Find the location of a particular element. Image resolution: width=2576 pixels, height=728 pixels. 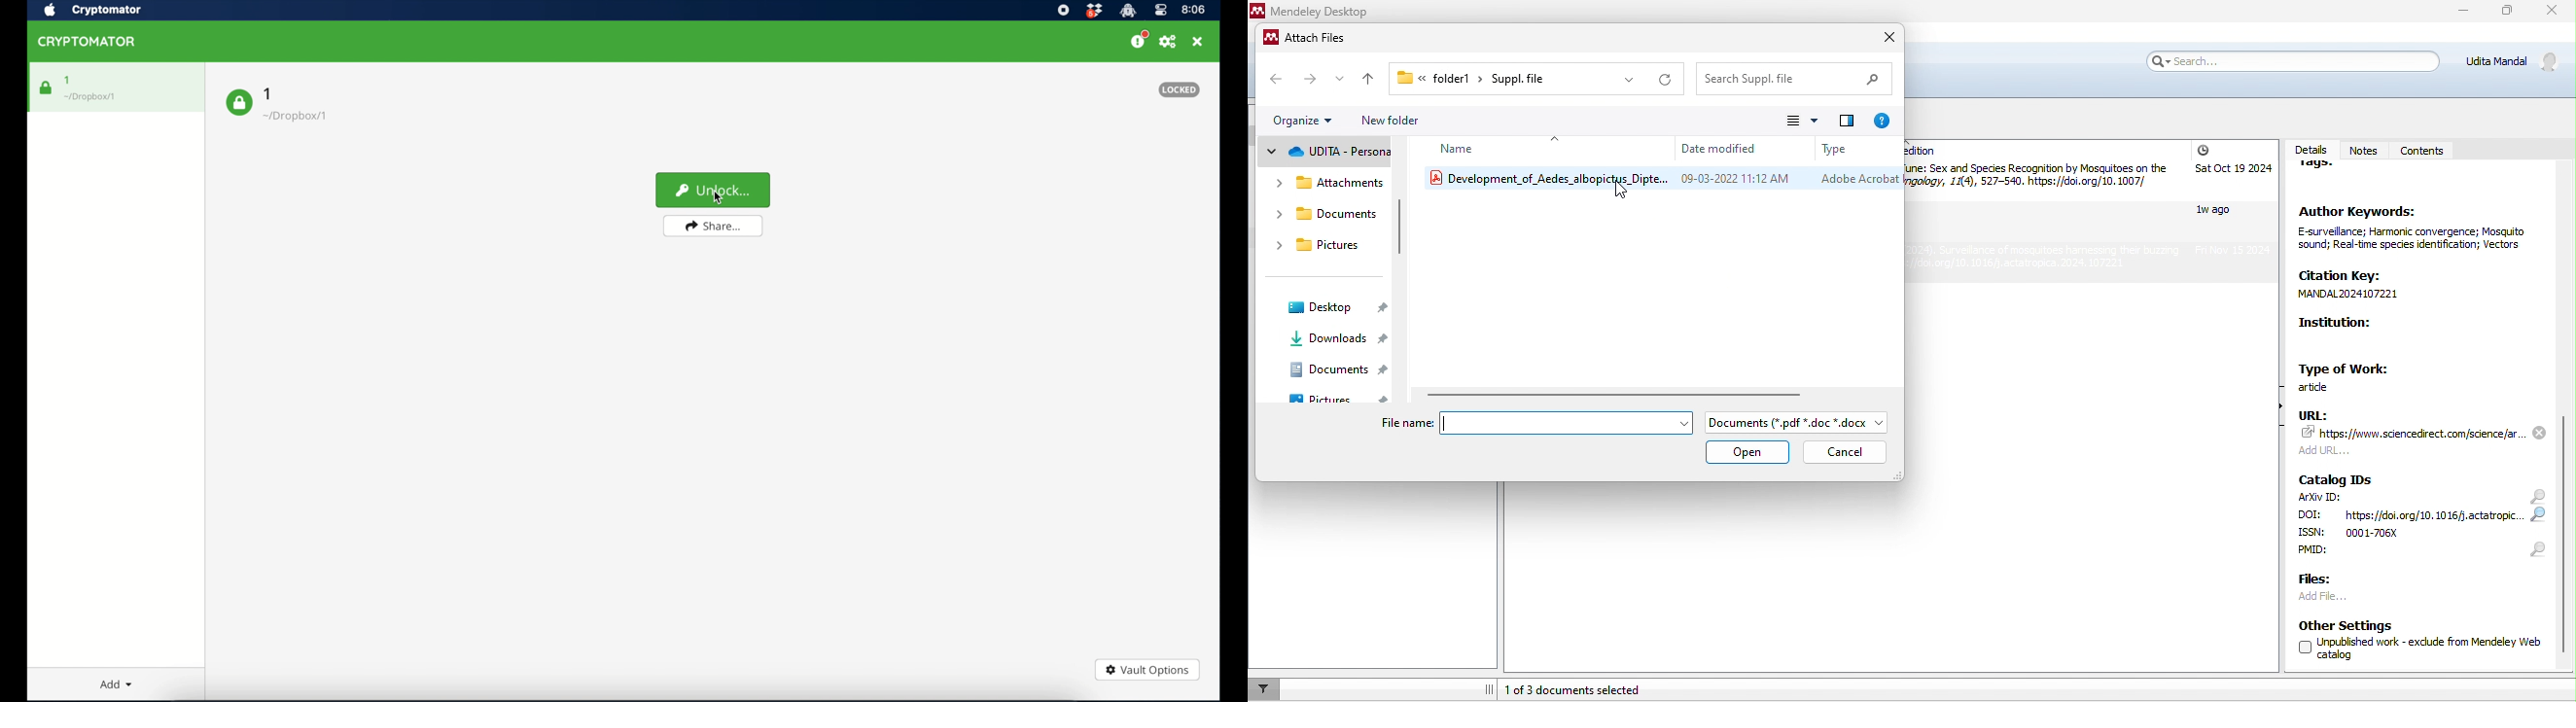

support us is located at coordinates (1139, 40).